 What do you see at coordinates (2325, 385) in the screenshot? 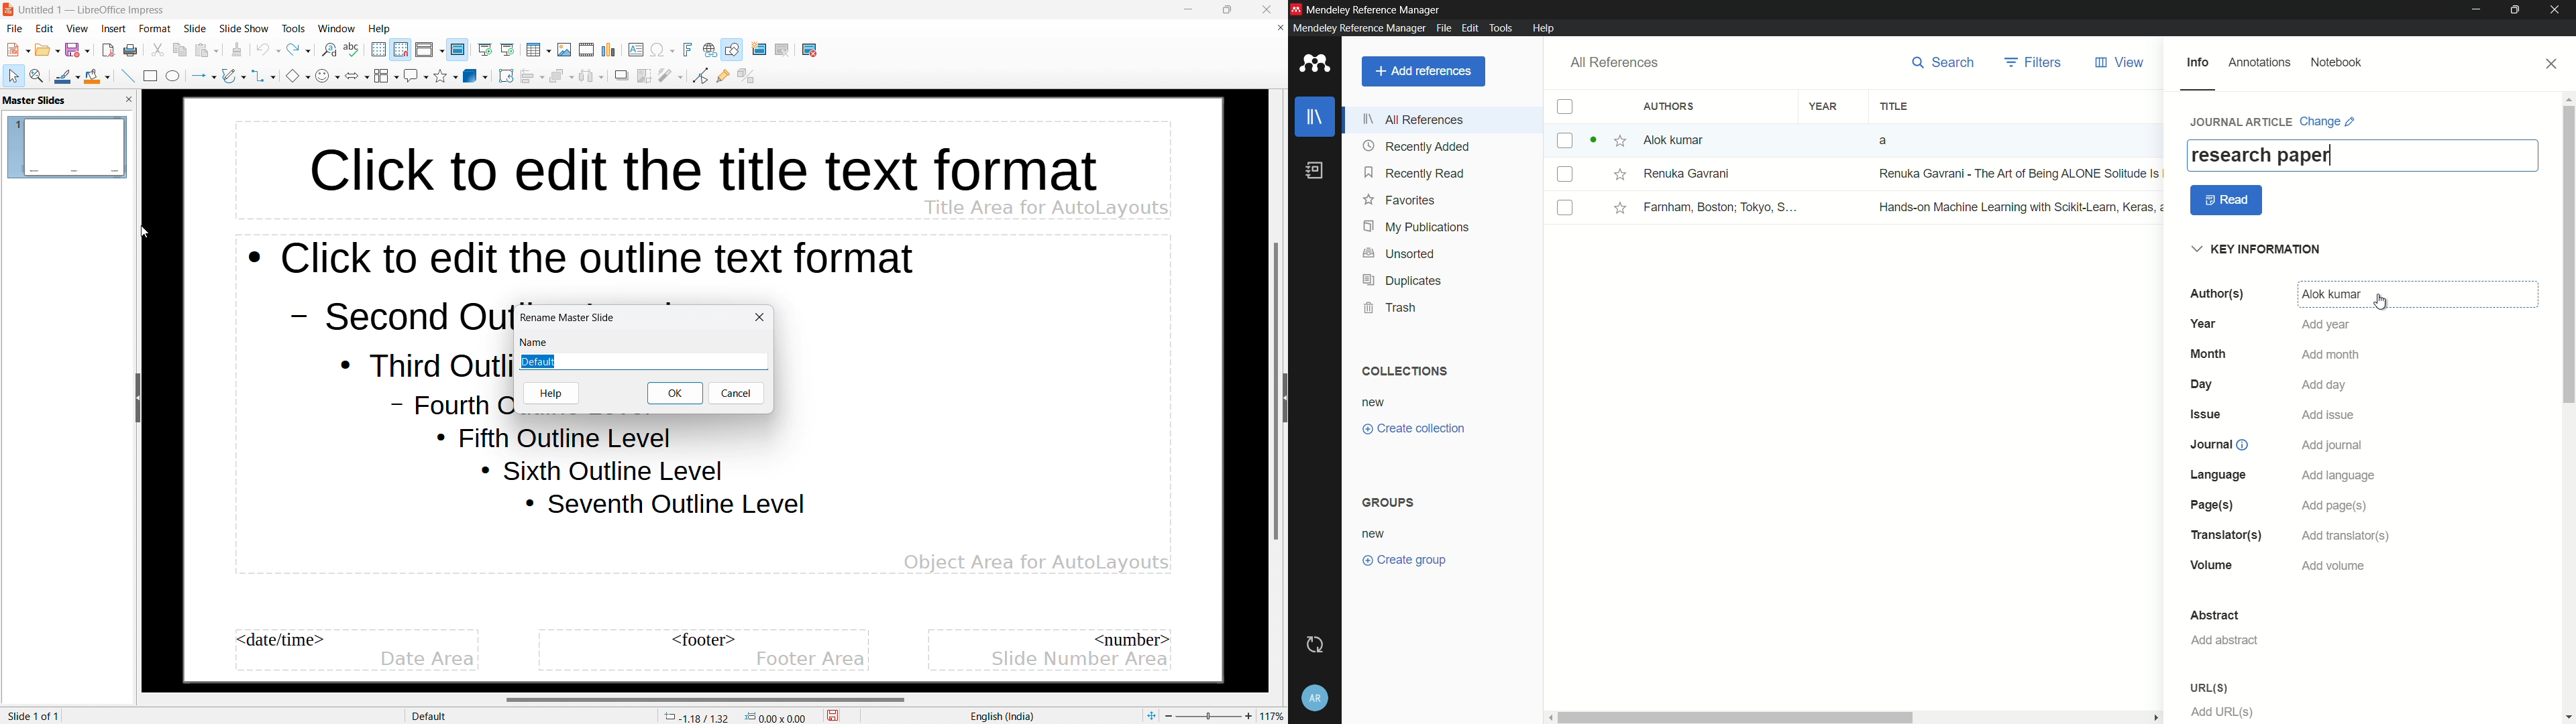
I see `add day` at bounding box center [2325, 385].